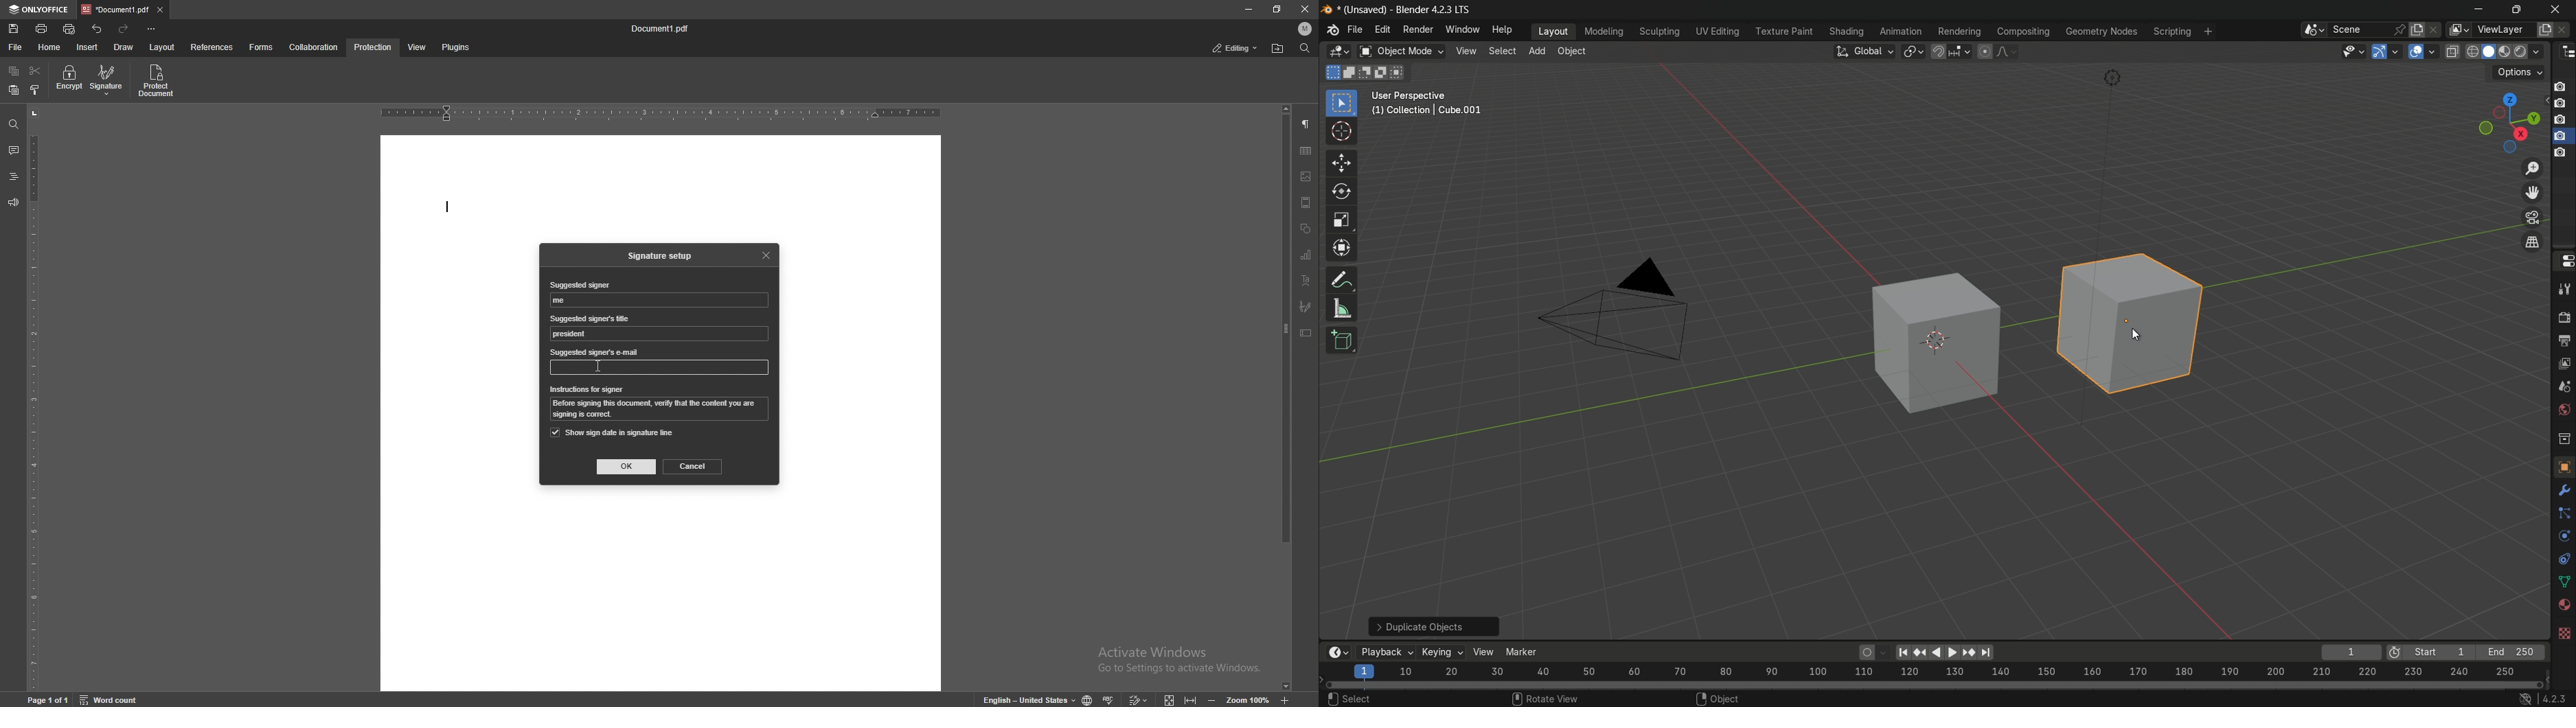  Describe the element at coordinates (1924, 349) in the screenshot. I see `object` at that location.